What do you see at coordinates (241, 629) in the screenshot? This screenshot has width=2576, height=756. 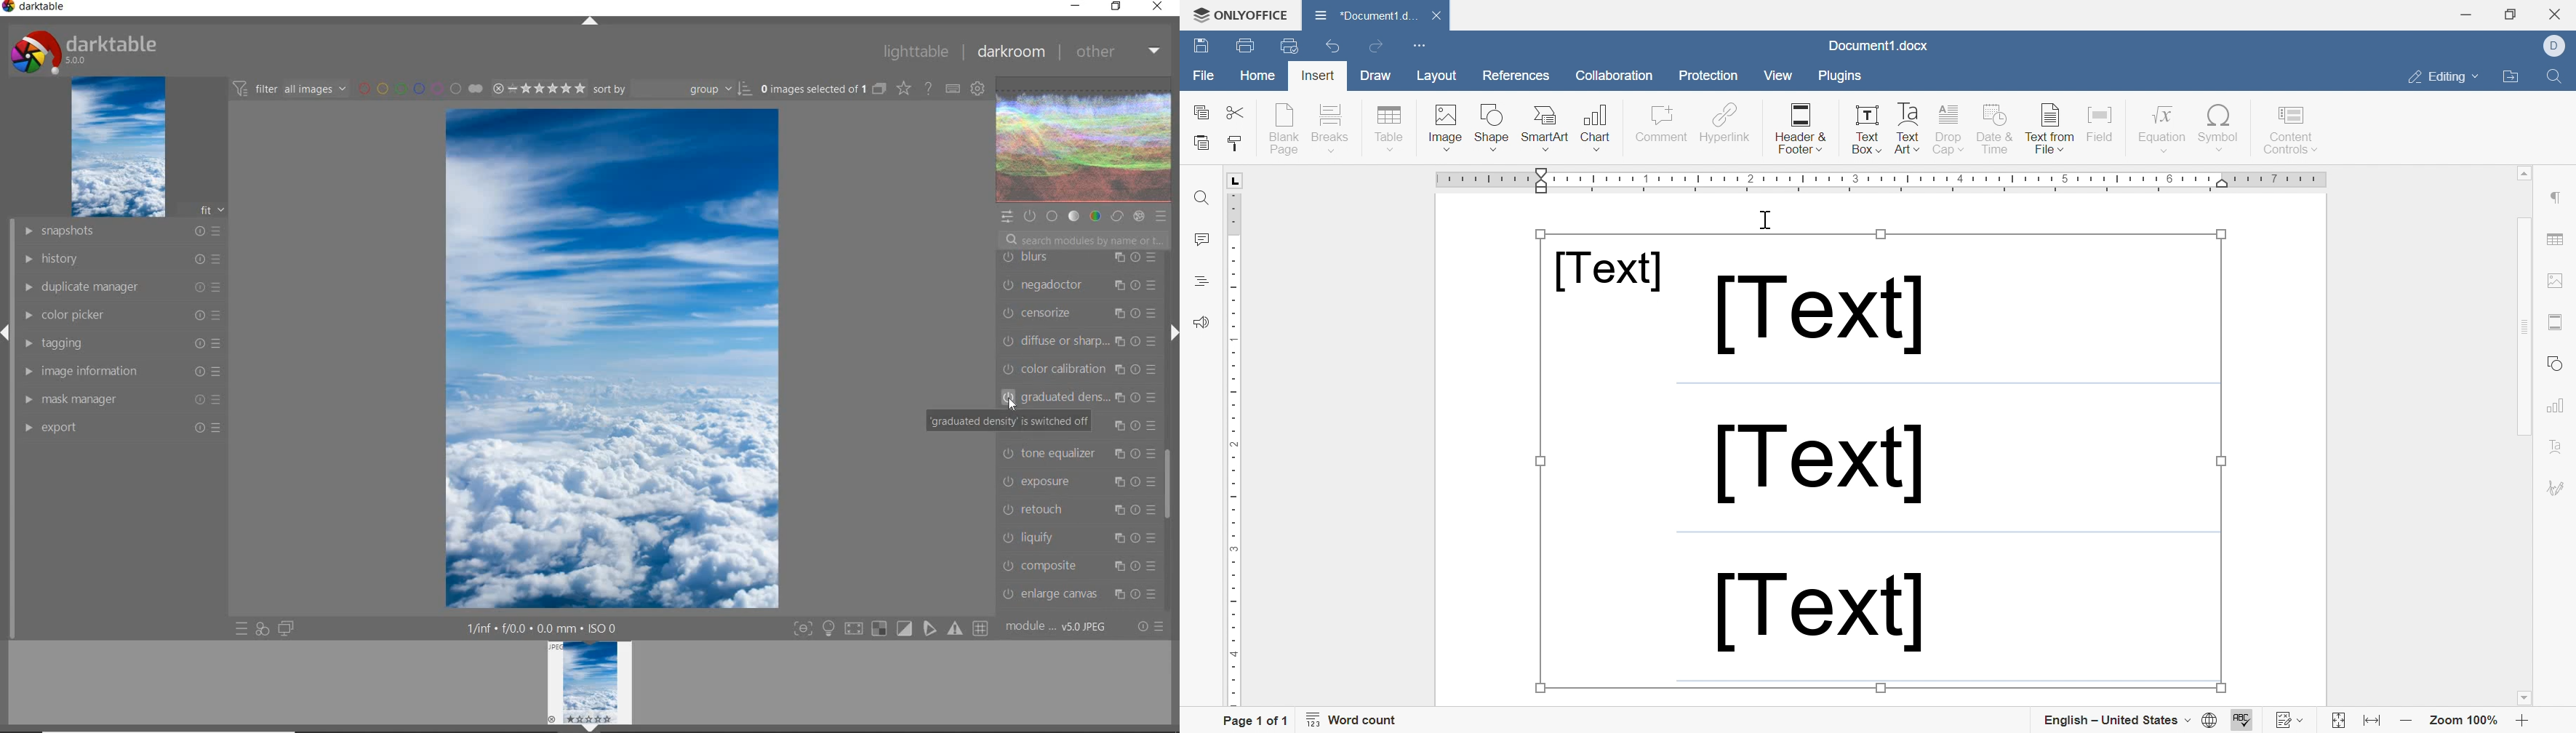 I see `QUICK ACCESS TO PRESET` at bounding box center [241, 629].